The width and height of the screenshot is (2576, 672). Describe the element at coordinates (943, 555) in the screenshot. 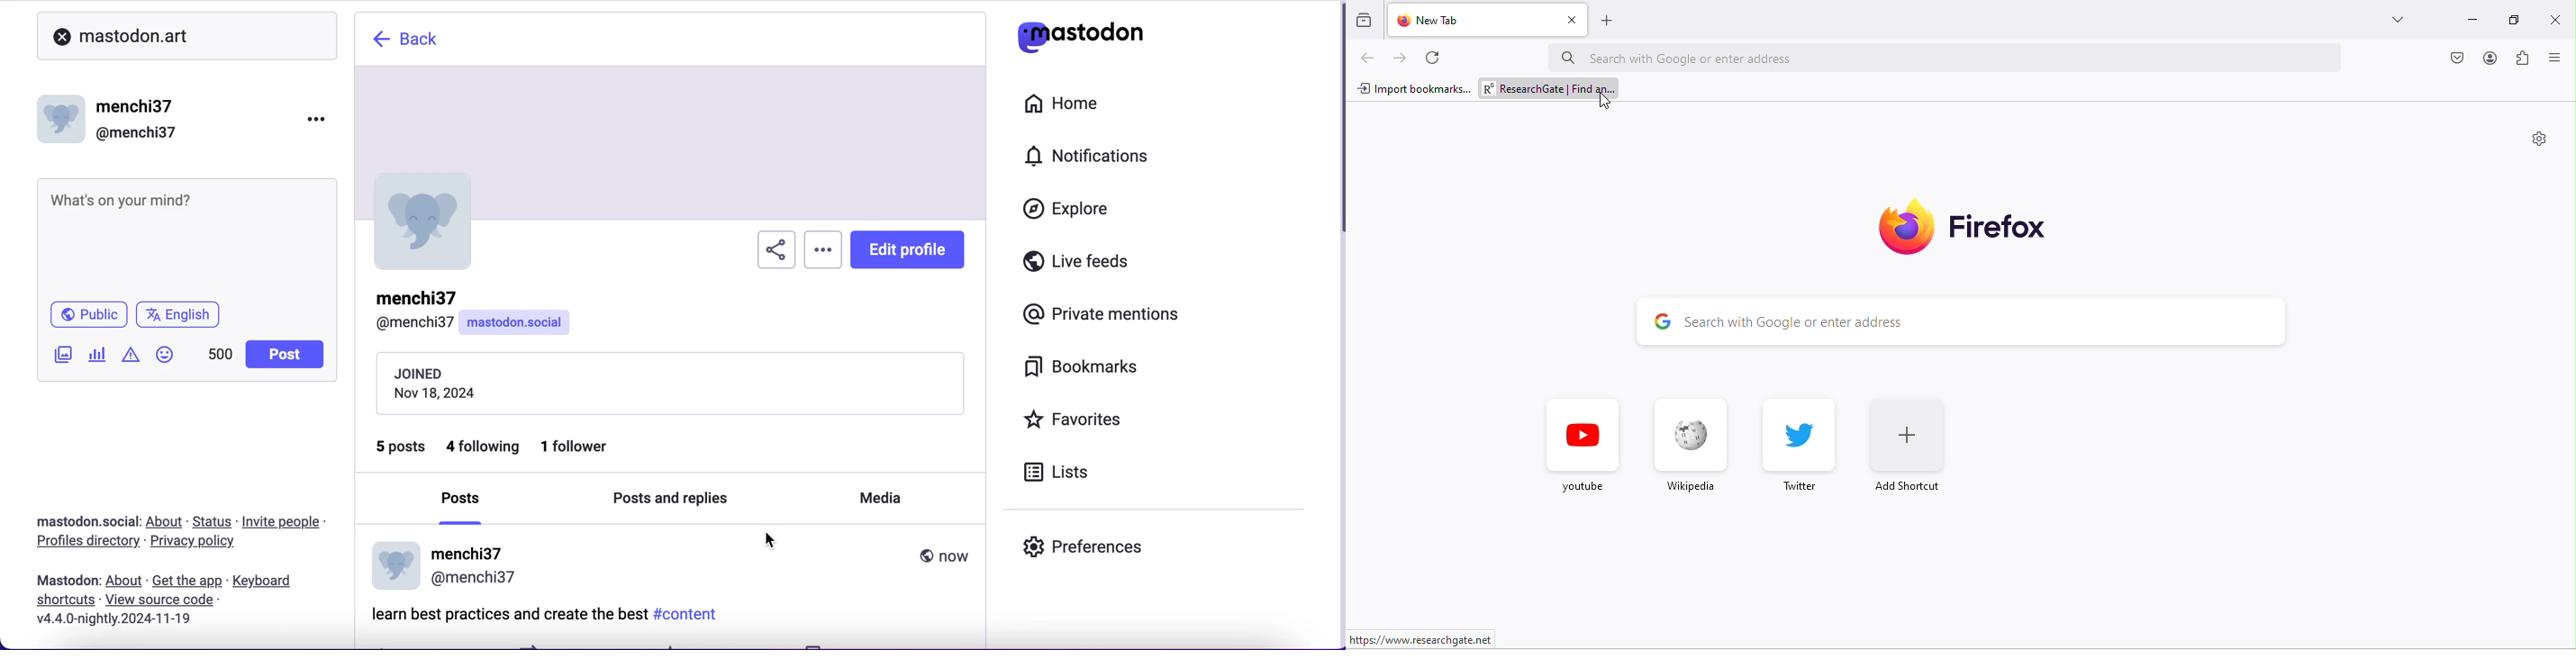

I see `now` at that location.